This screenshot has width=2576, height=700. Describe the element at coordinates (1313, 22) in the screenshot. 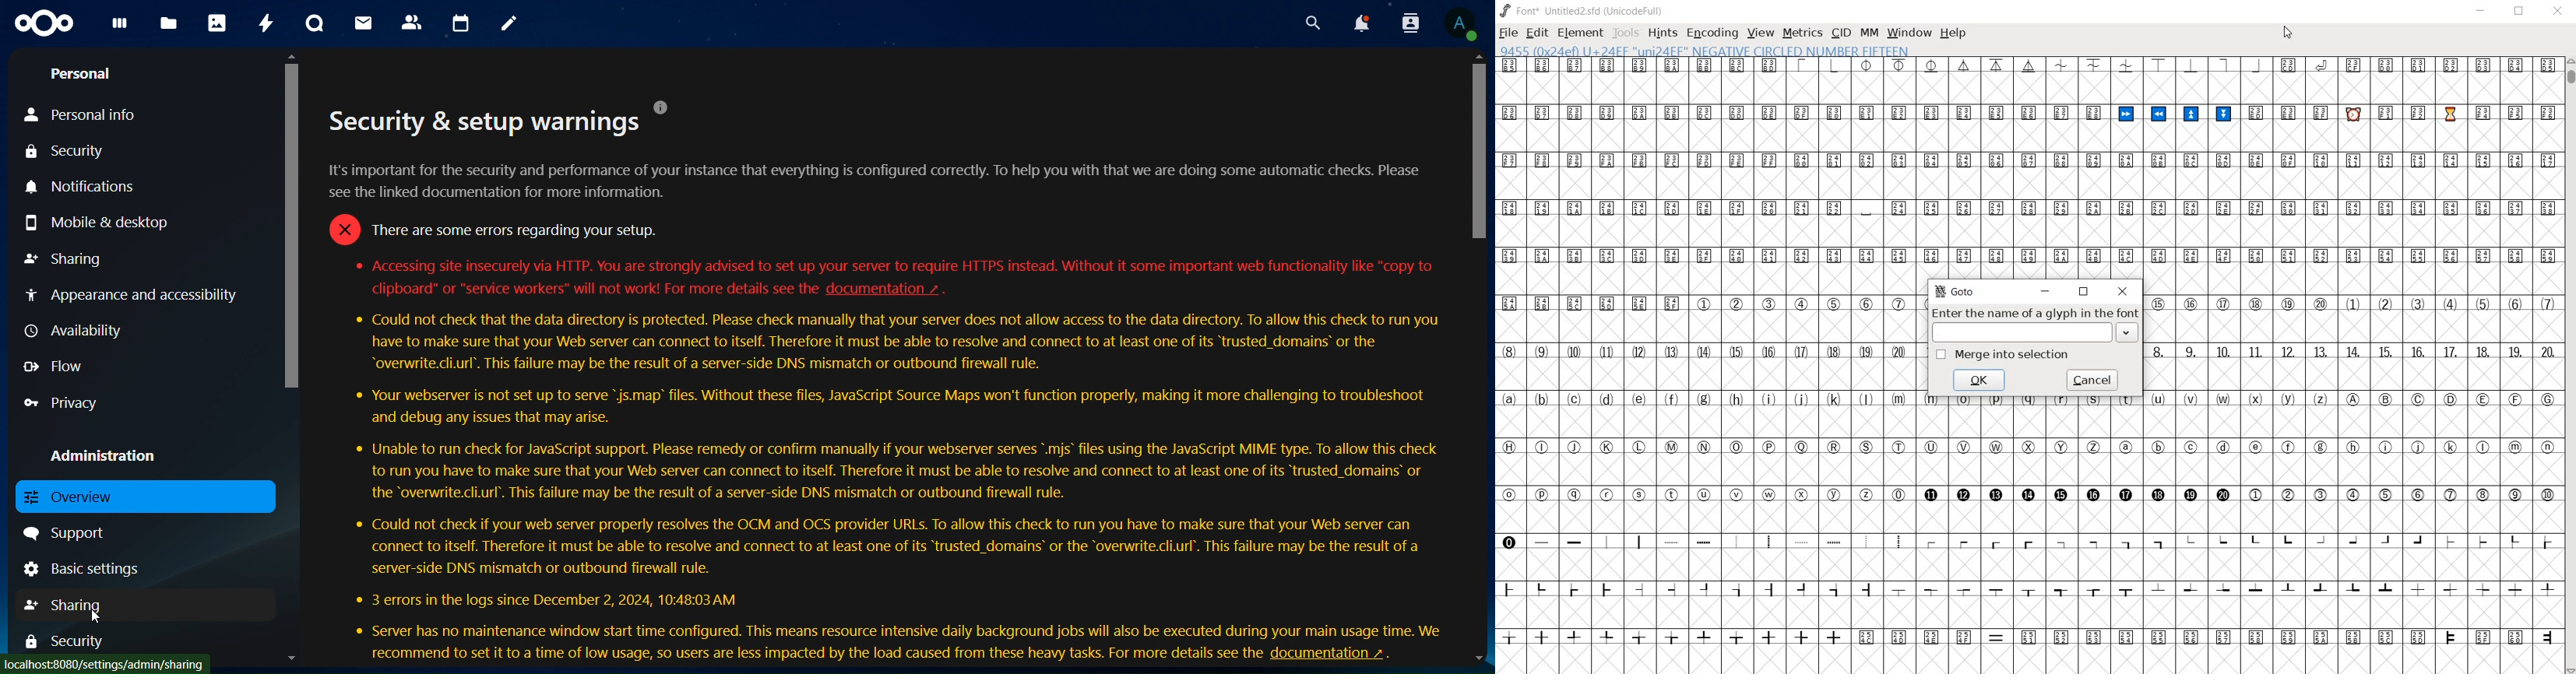

I see `search` at that location.